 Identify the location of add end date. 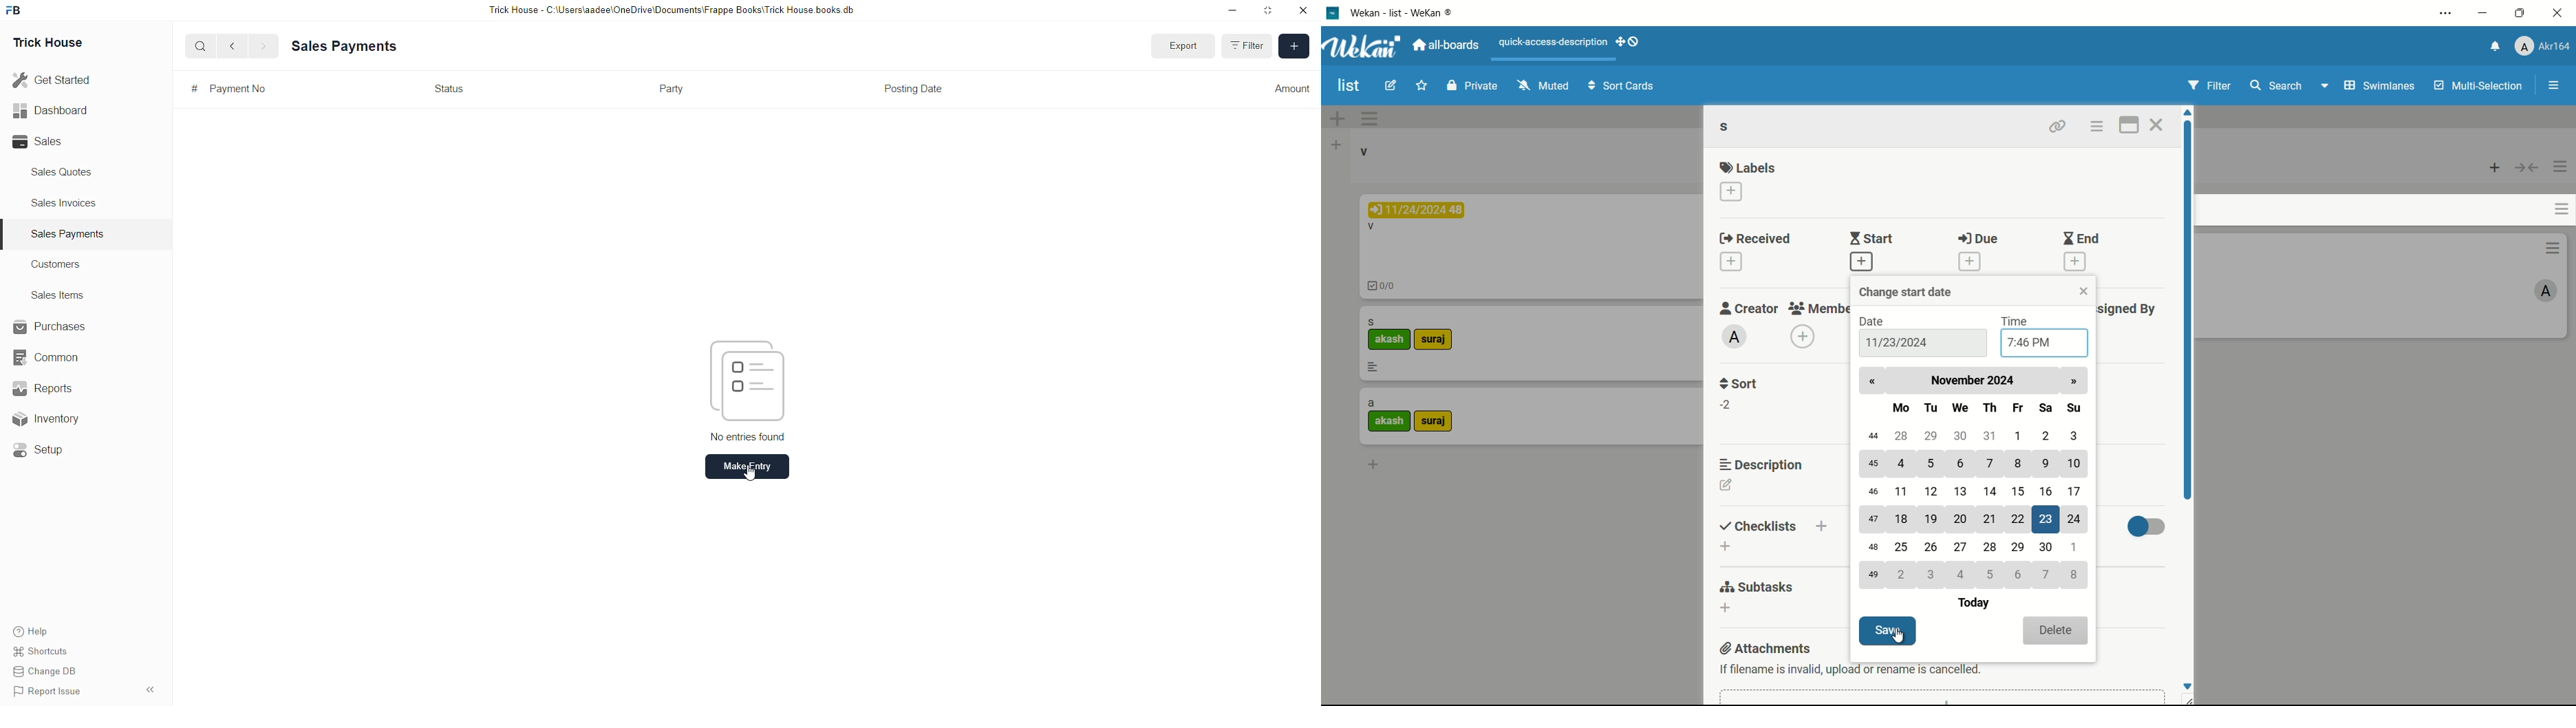
(2076, 263).